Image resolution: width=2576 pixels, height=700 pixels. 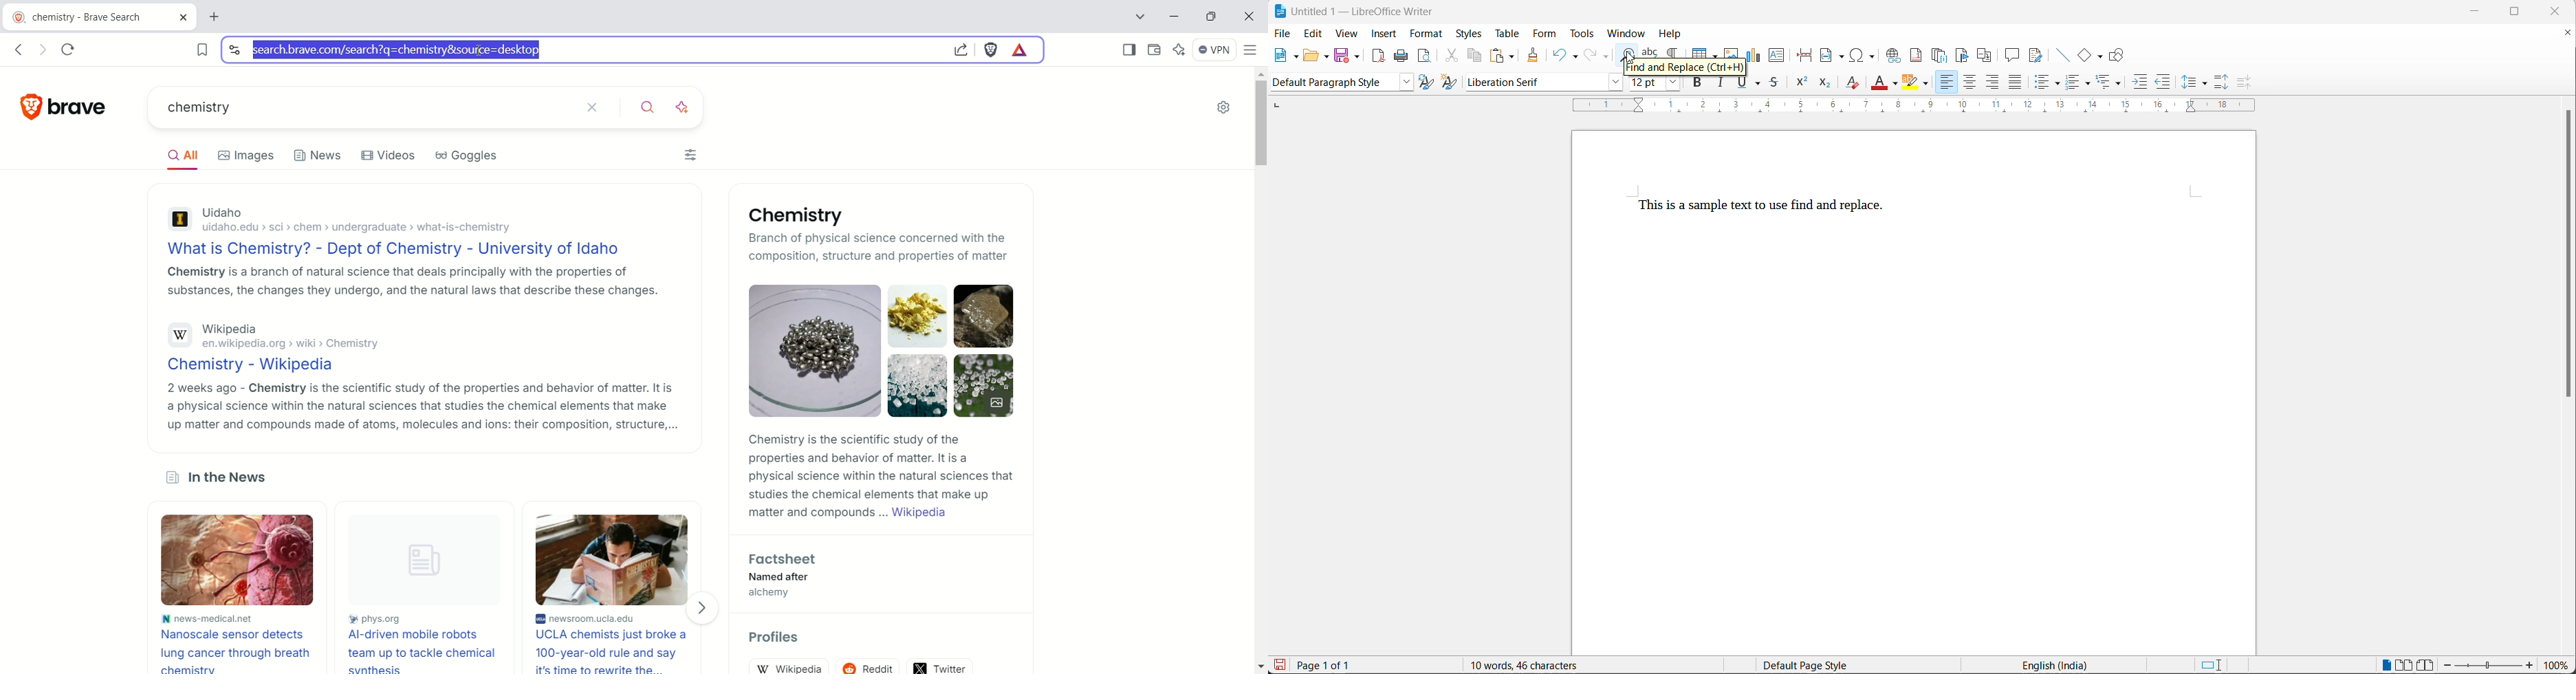 I want to click on increase indent, so click(x=2141, y=84).